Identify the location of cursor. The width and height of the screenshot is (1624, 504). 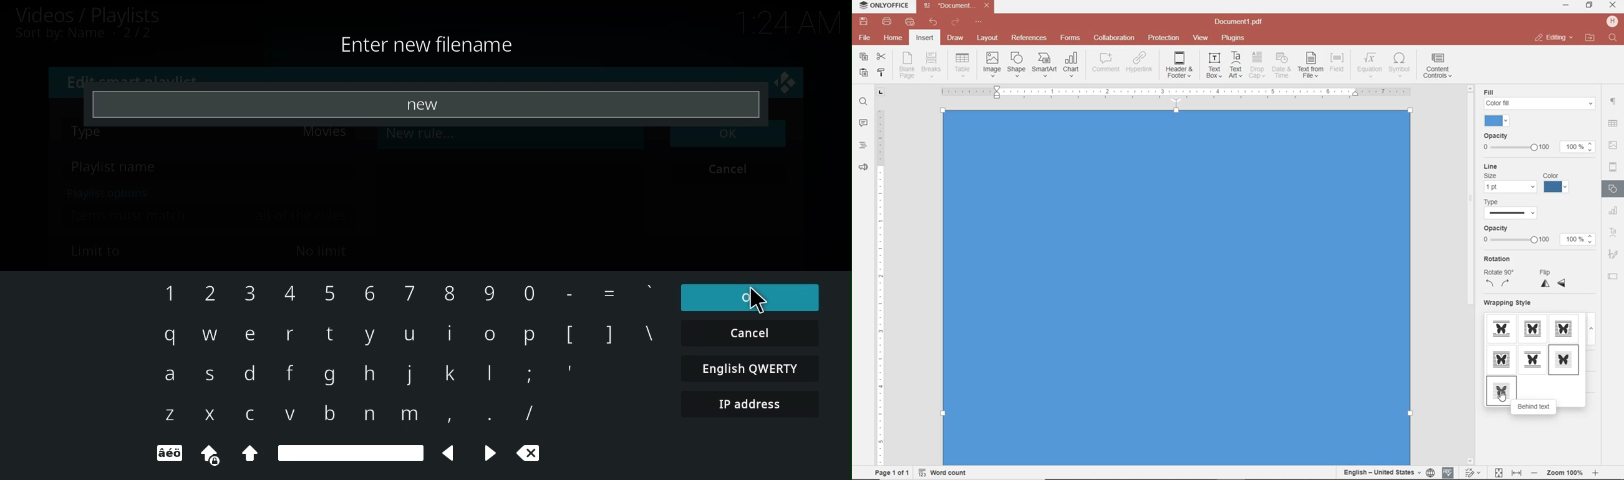
(757, 301).